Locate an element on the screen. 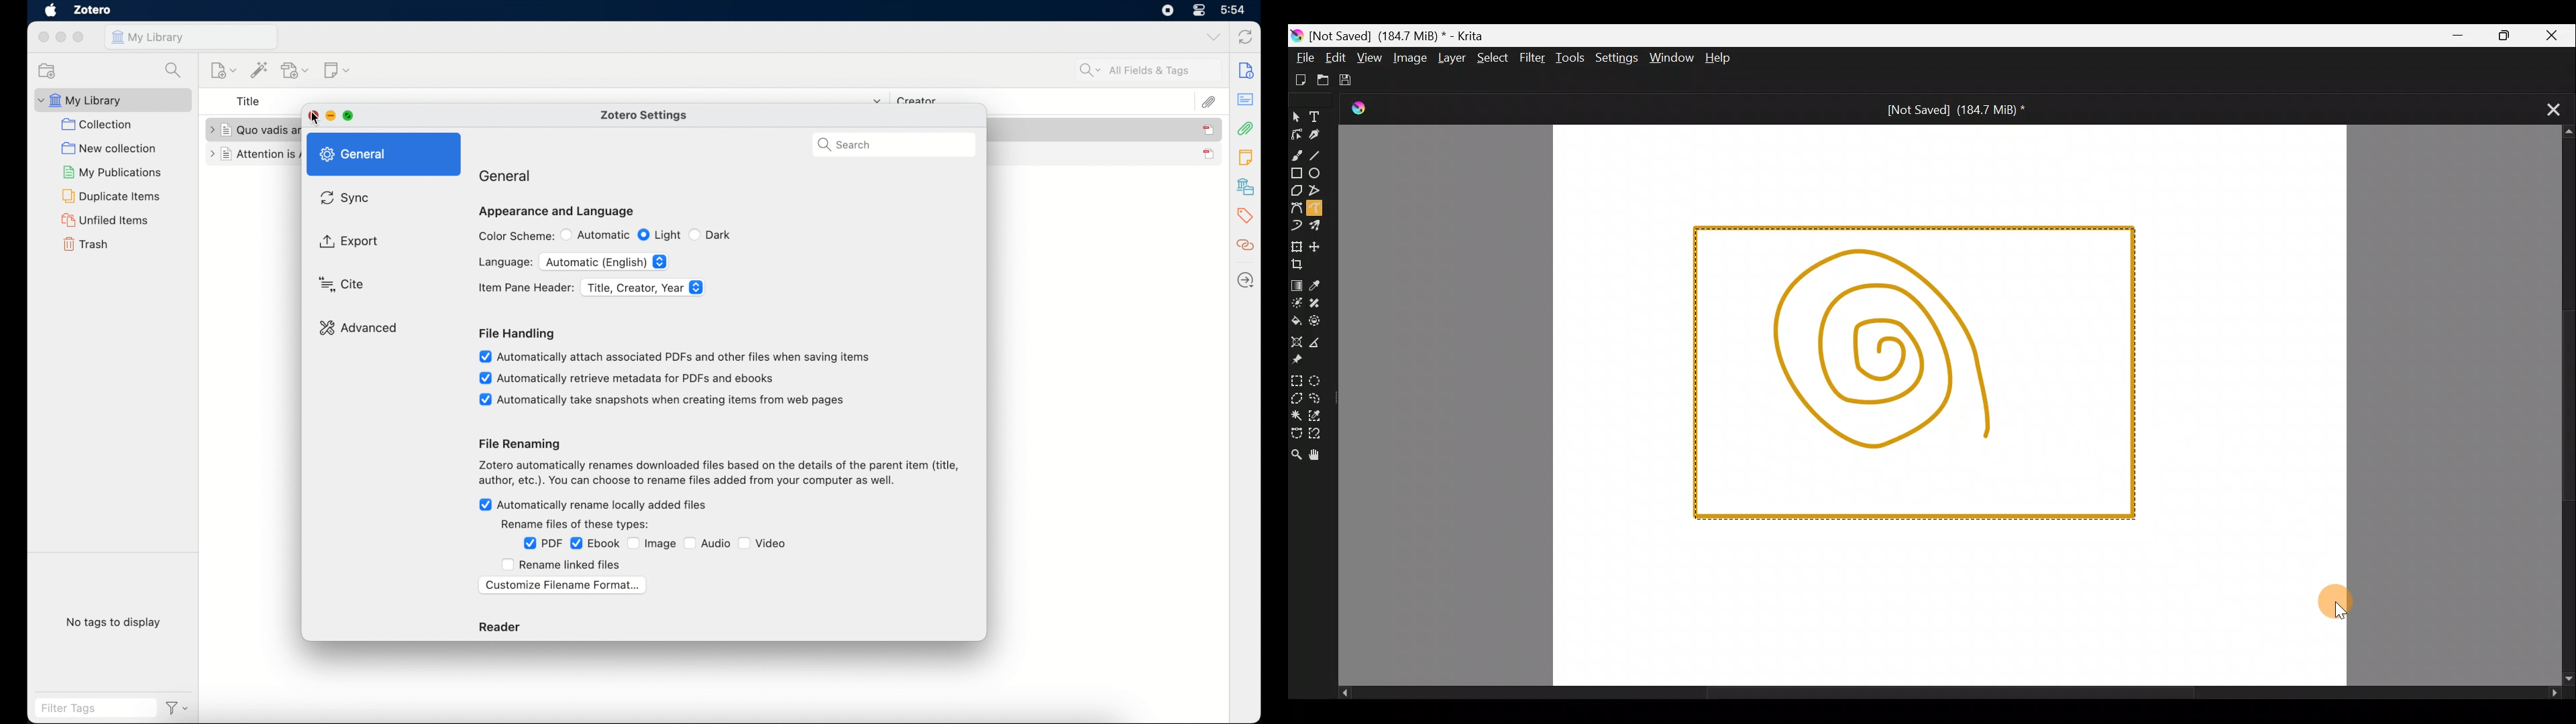 The image size is (2576, 728). search is located at coordinates (894, 145).